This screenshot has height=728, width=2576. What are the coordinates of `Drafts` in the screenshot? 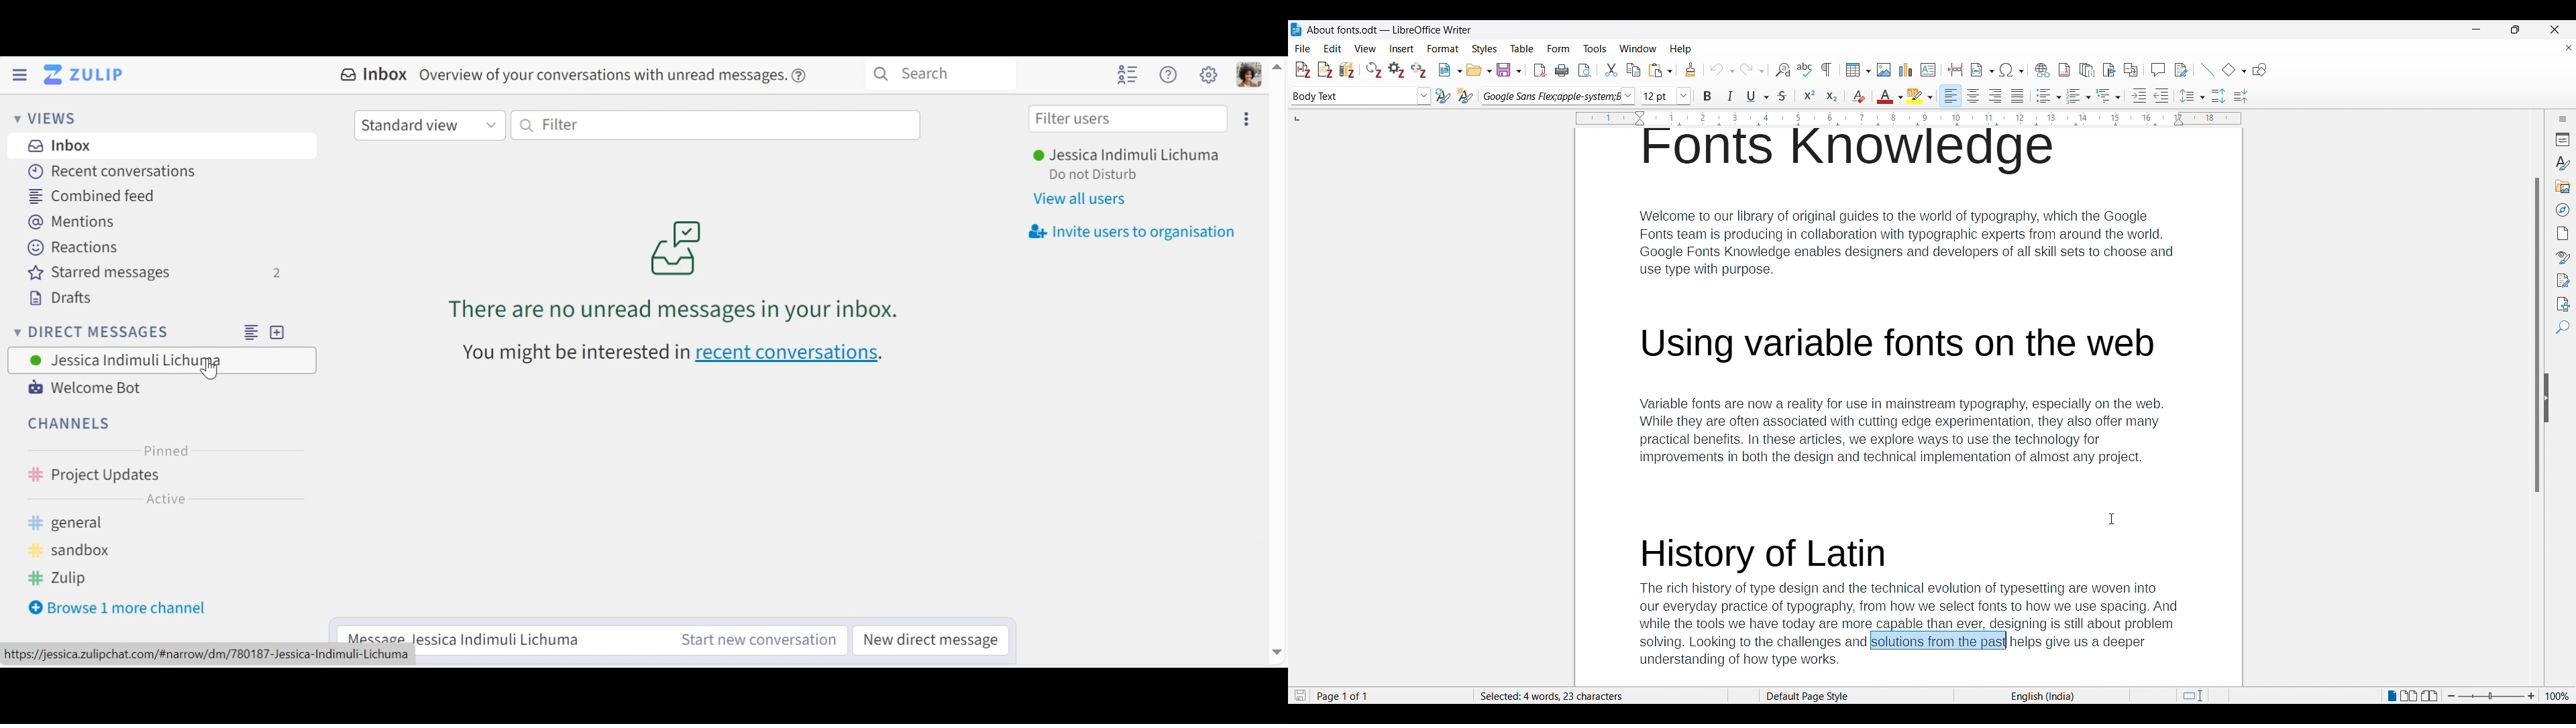 It's located at (58, 298).